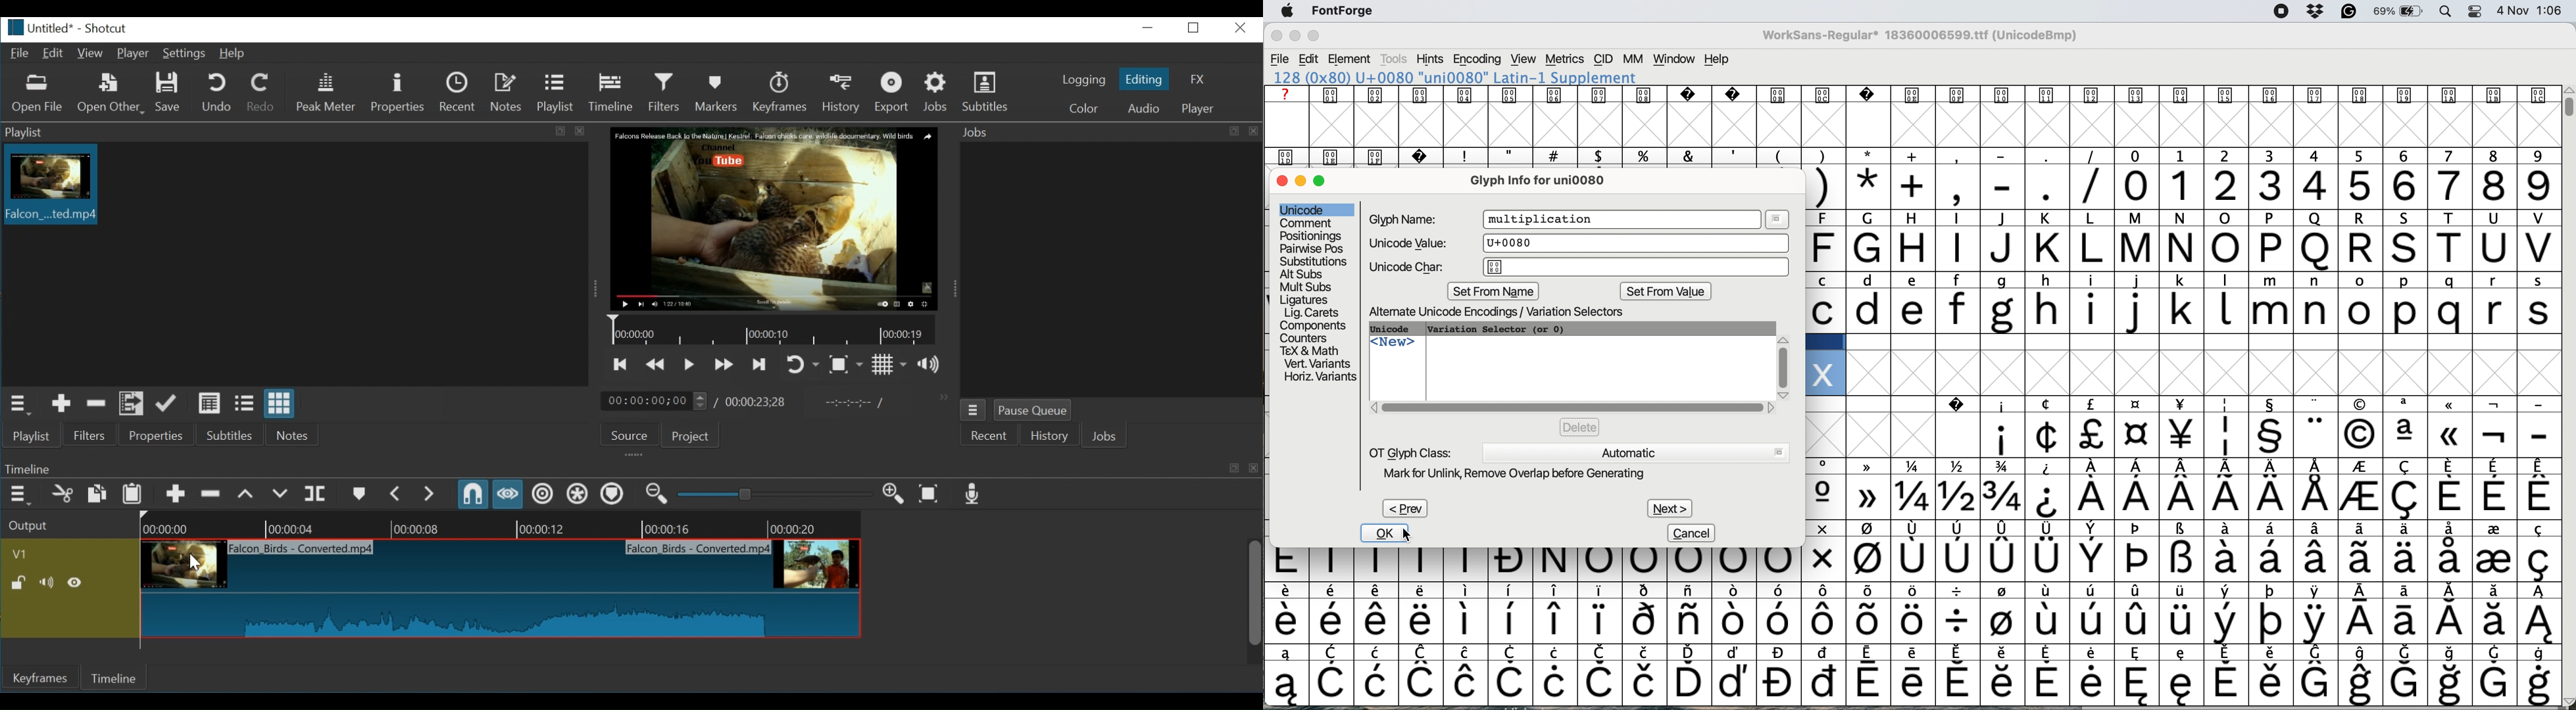 The height and width of the screenshot is (728, 2576). I want to click on Properties, so click(397, 93).